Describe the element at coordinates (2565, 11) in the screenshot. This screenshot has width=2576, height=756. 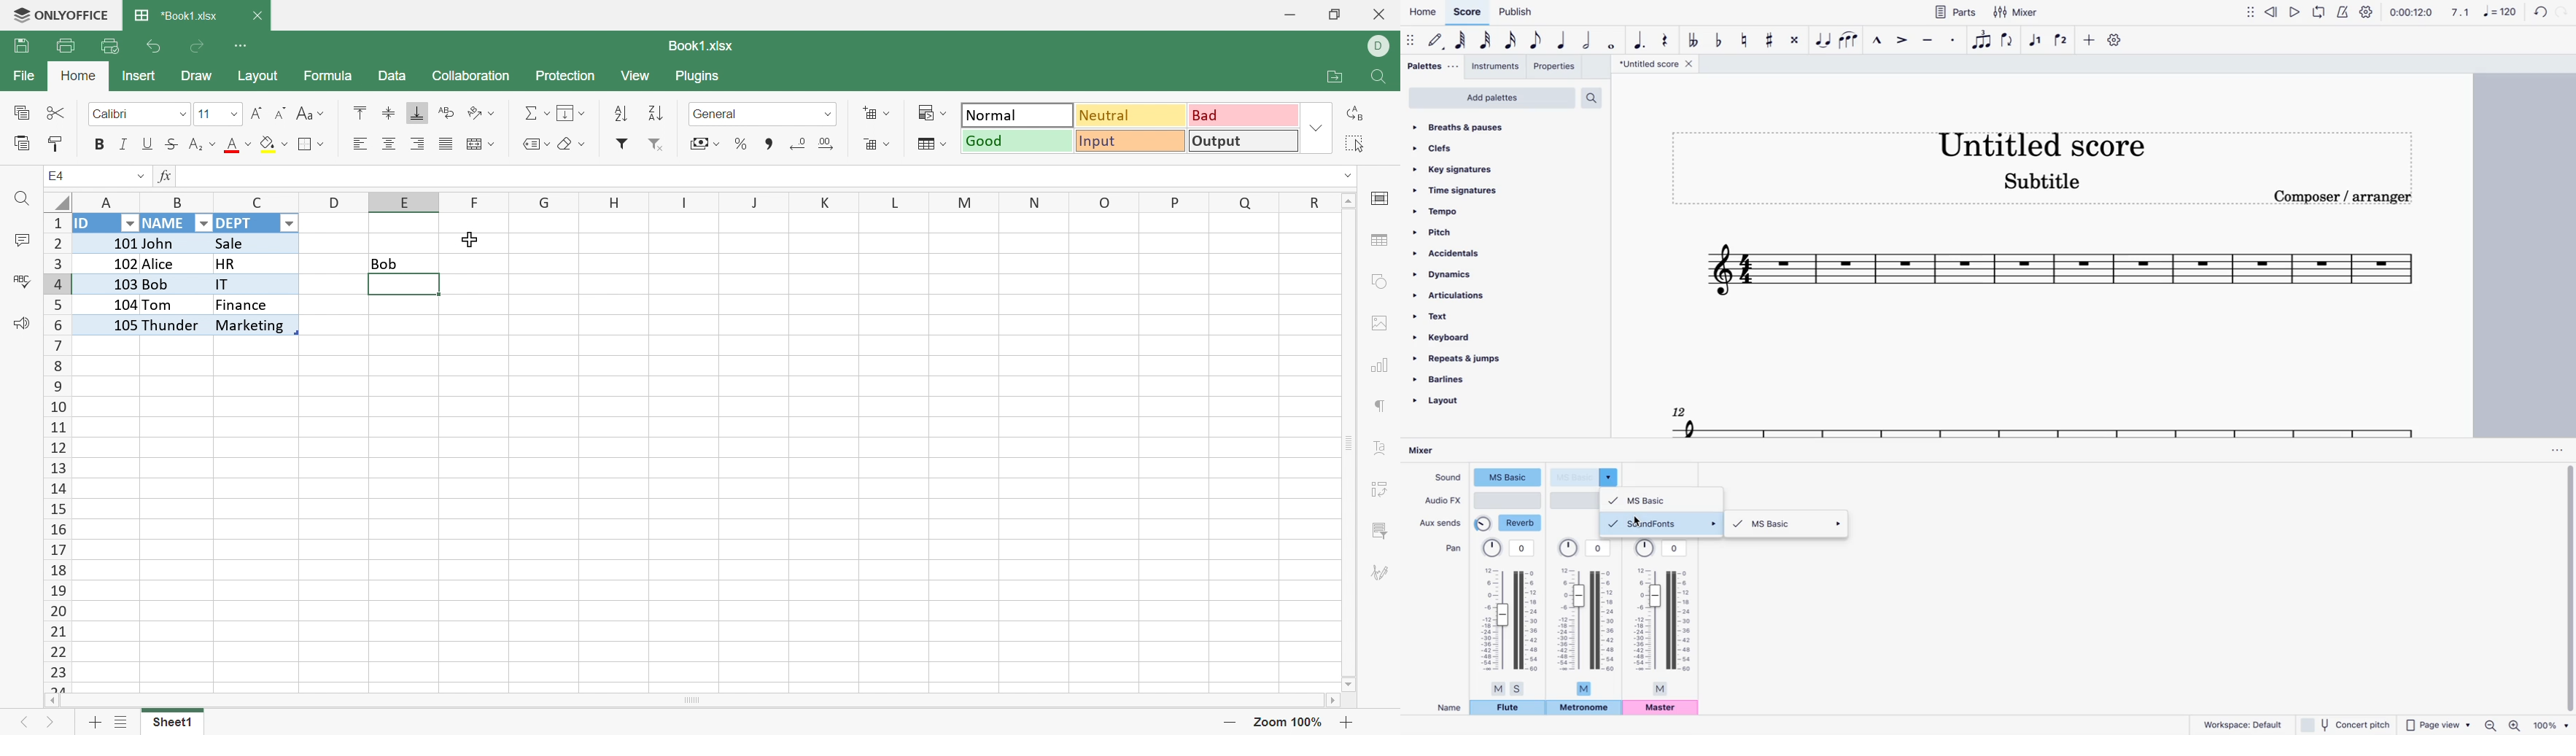
I see `forward` at that location.